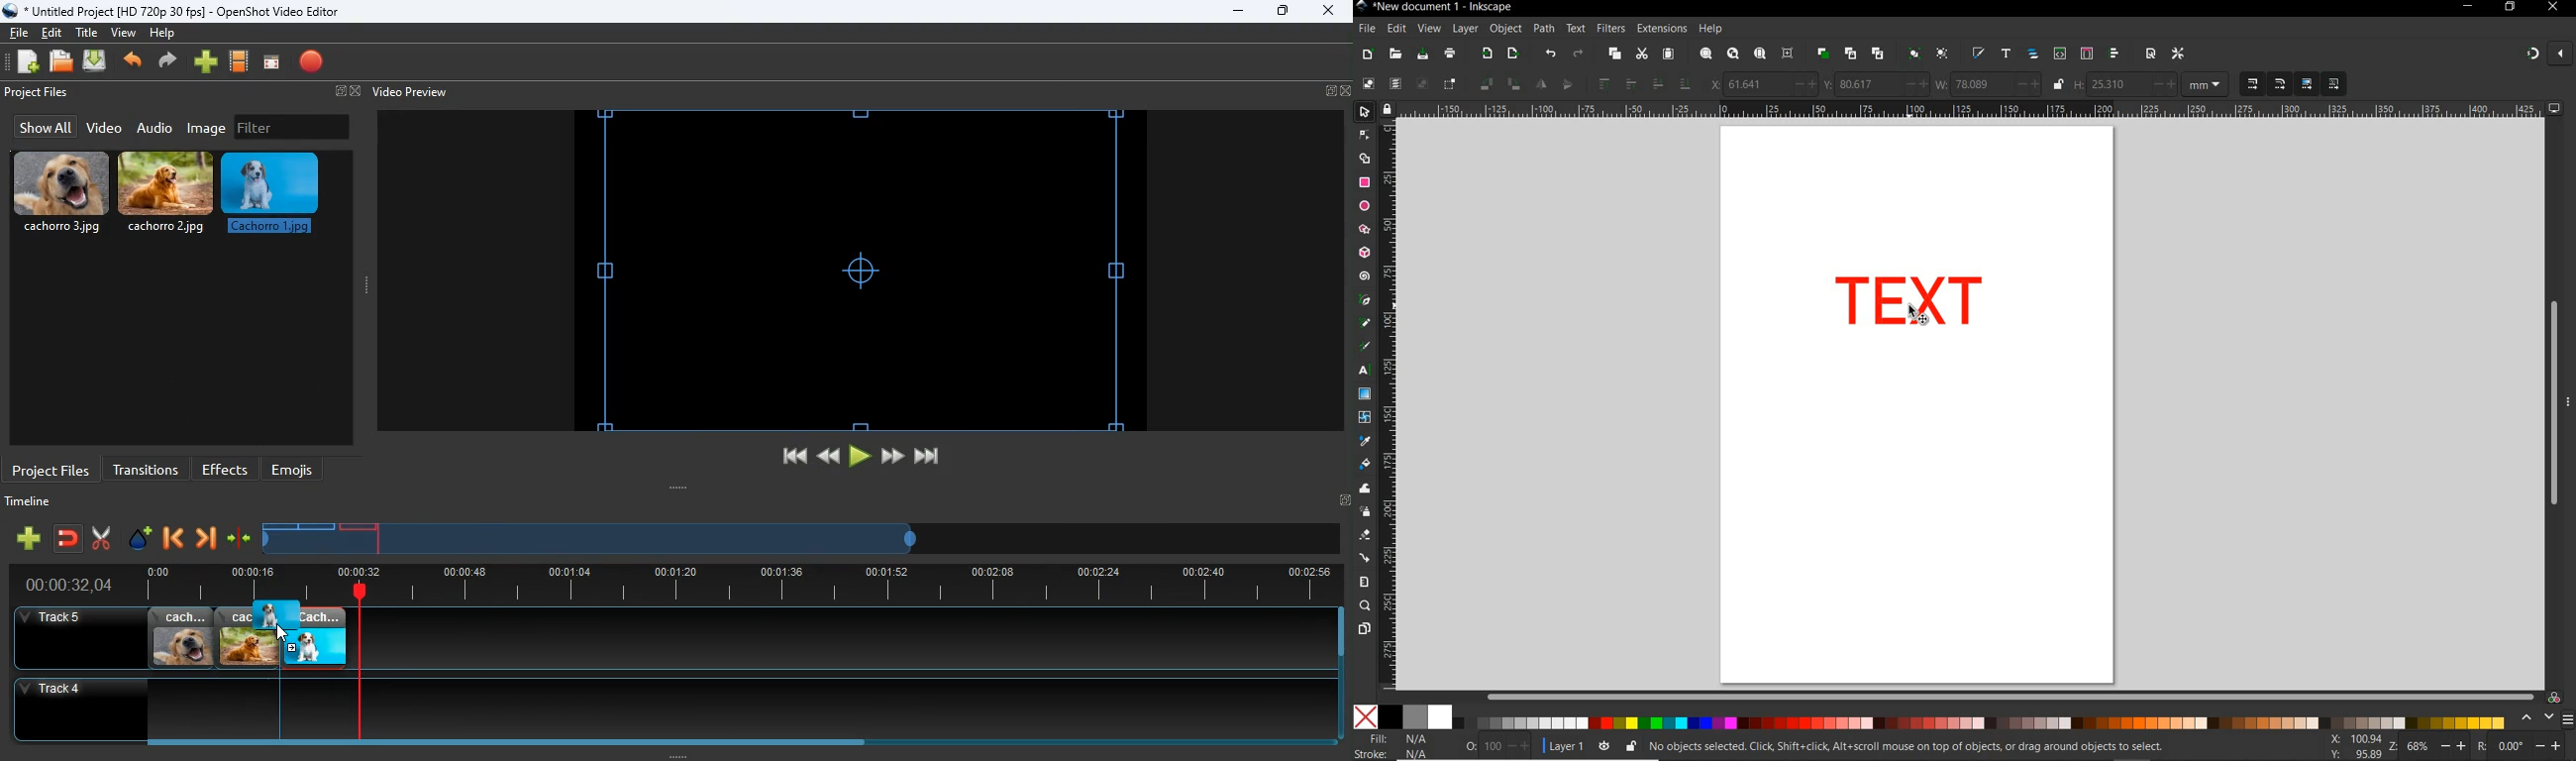  What do you see at coordinates (2521, 745) in the screenshot?
I see `rotation` at bounding box center [2521, 745].